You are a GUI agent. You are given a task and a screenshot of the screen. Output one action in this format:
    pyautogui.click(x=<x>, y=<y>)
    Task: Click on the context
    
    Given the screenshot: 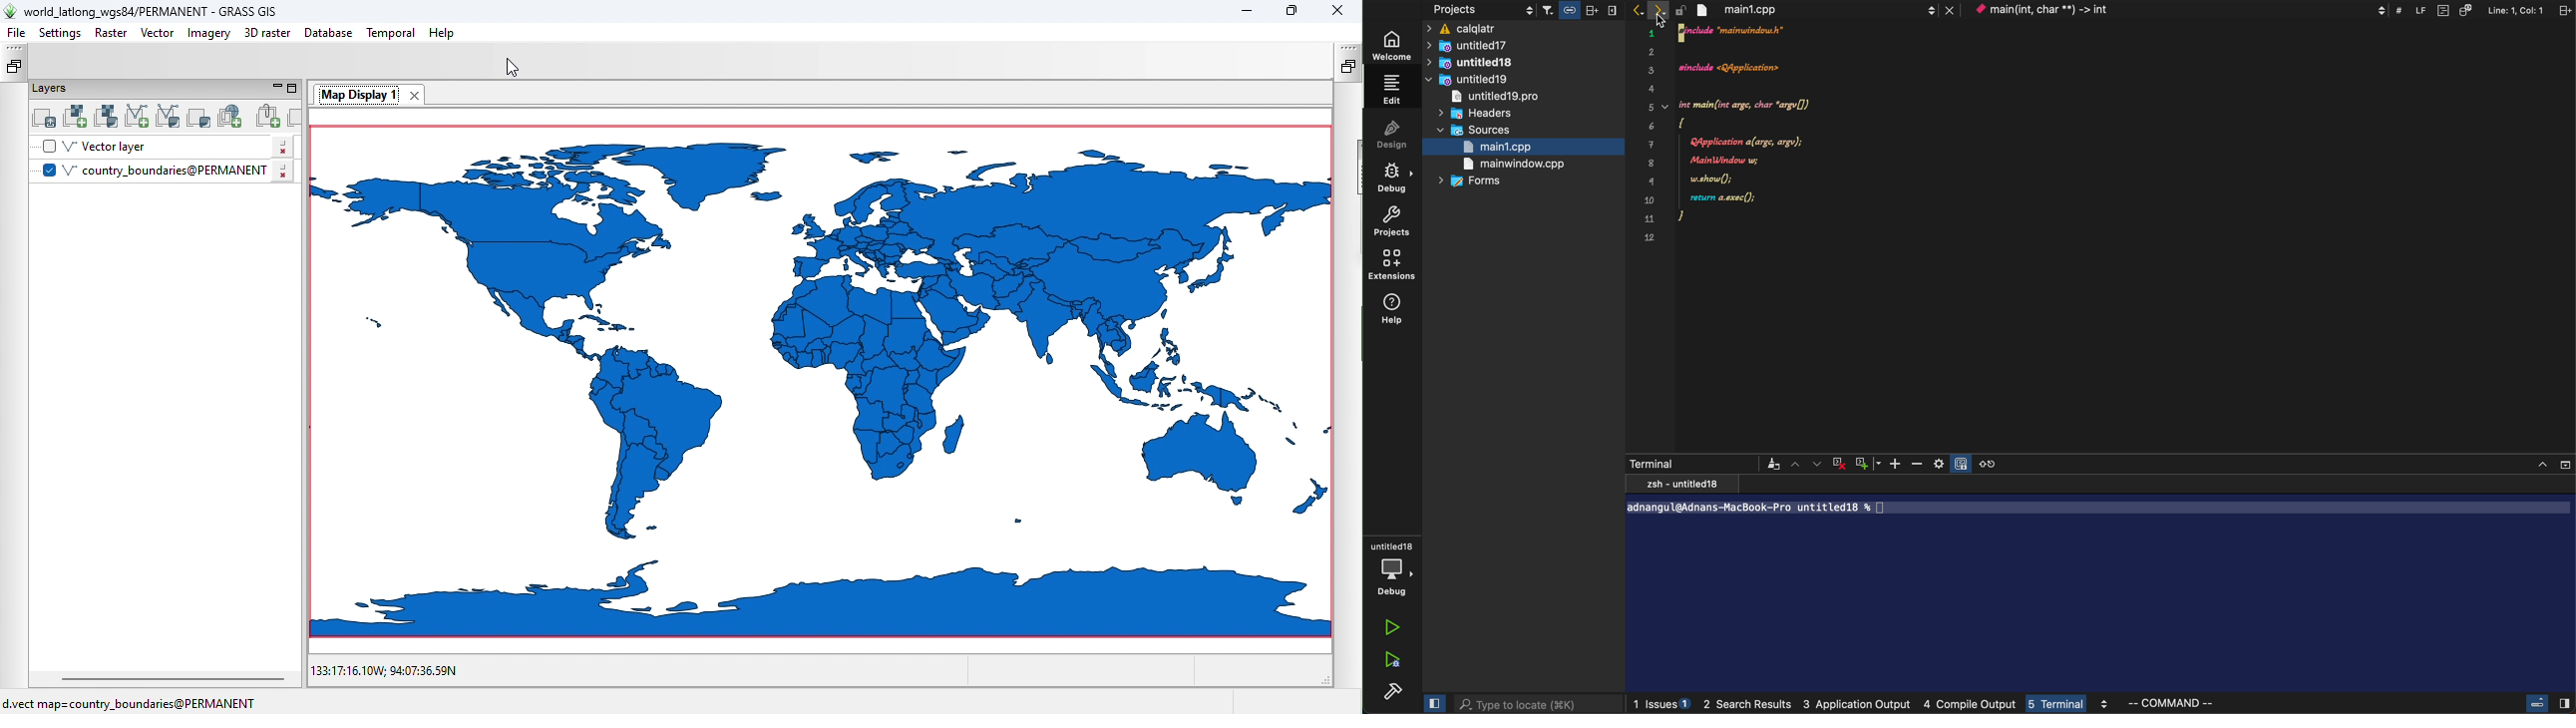 What is the action you would take?
    pyautogui.click(x=2182, y=9)
    